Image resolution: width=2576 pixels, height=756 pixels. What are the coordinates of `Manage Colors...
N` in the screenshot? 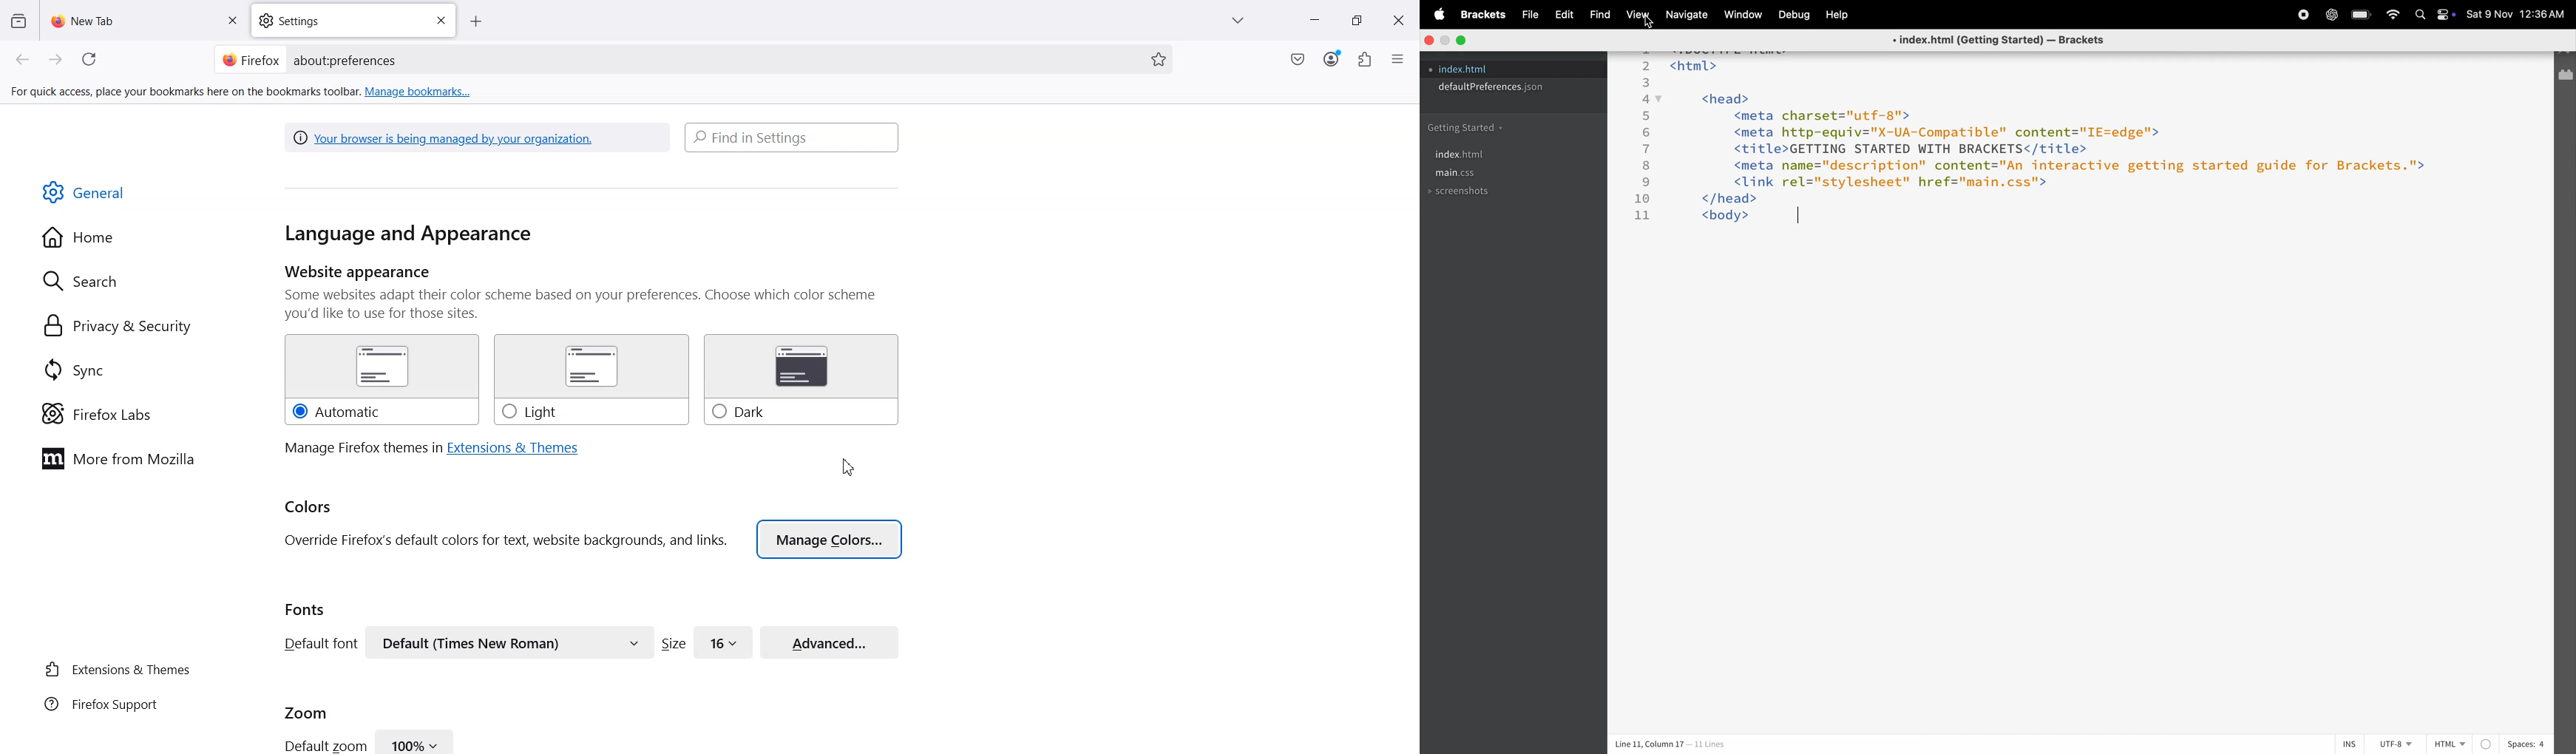 It's located at (830, 539).